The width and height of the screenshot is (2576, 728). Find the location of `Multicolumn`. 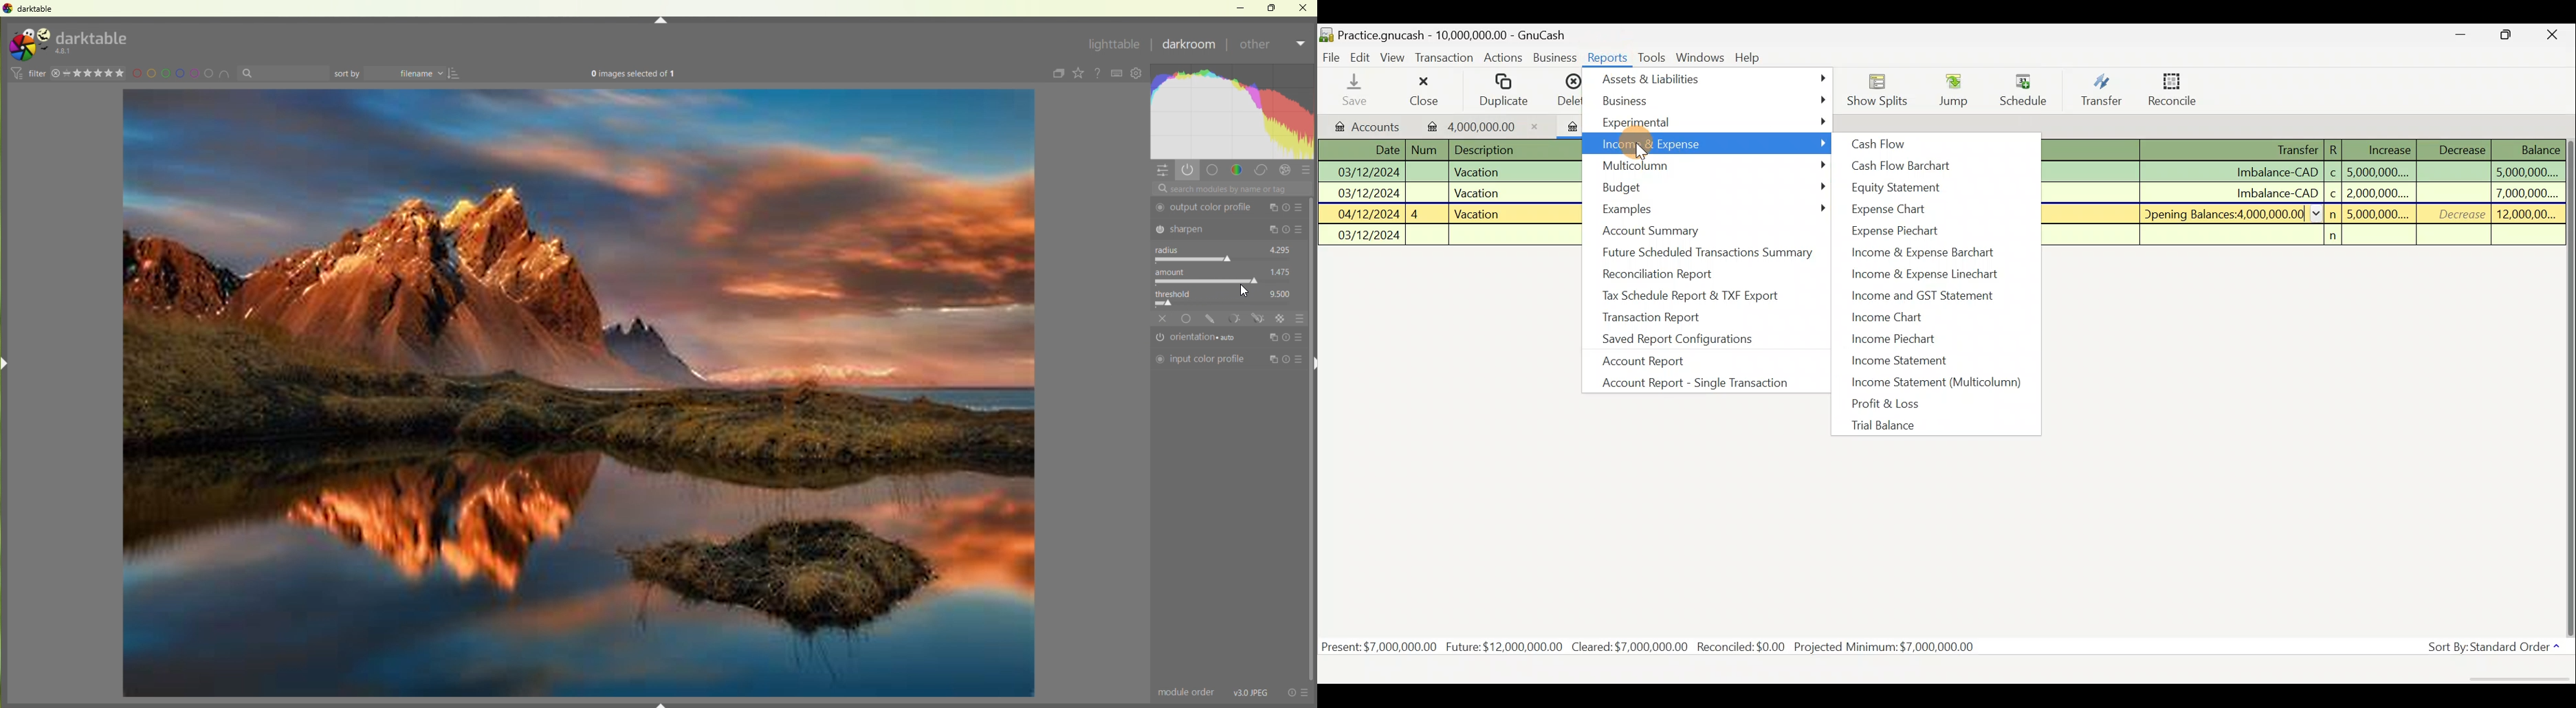

Multicolumn is located at coordinates (1712, 163).